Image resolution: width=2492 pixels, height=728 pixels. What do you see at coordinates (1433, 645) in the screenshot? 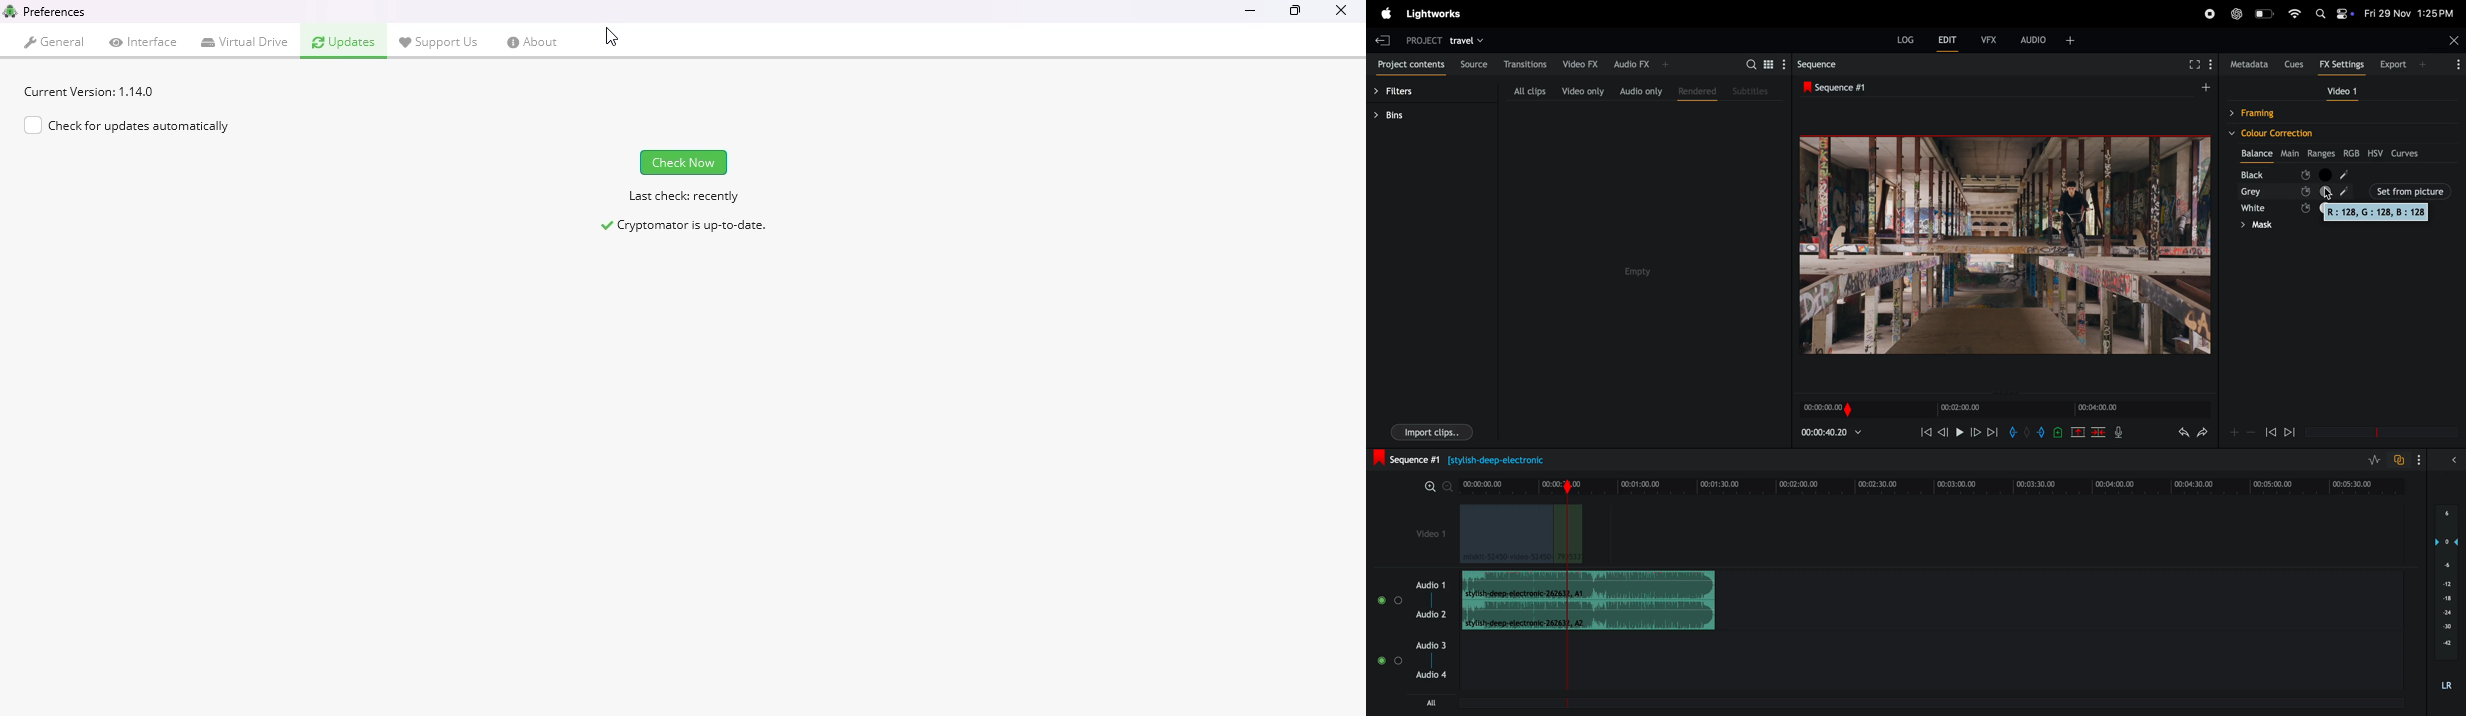
I see `Audio 3` at bounding box center [1433, 645].